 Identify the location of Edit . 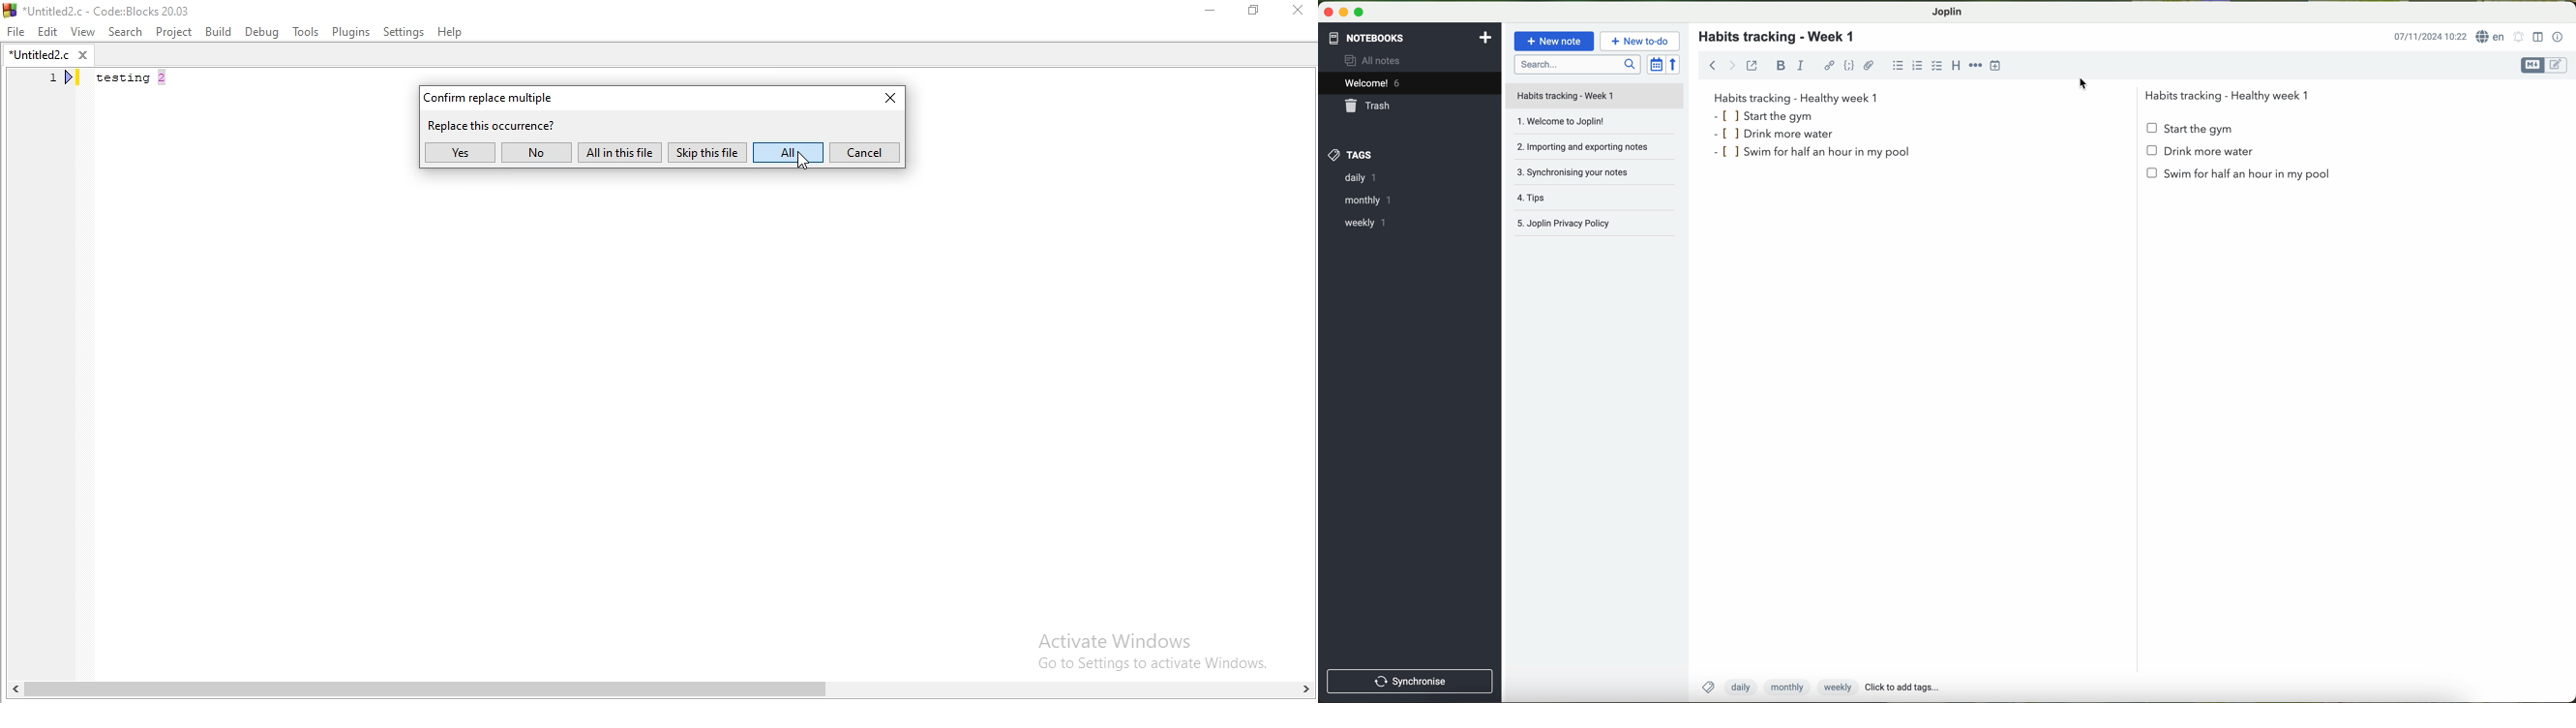
(47, 32).